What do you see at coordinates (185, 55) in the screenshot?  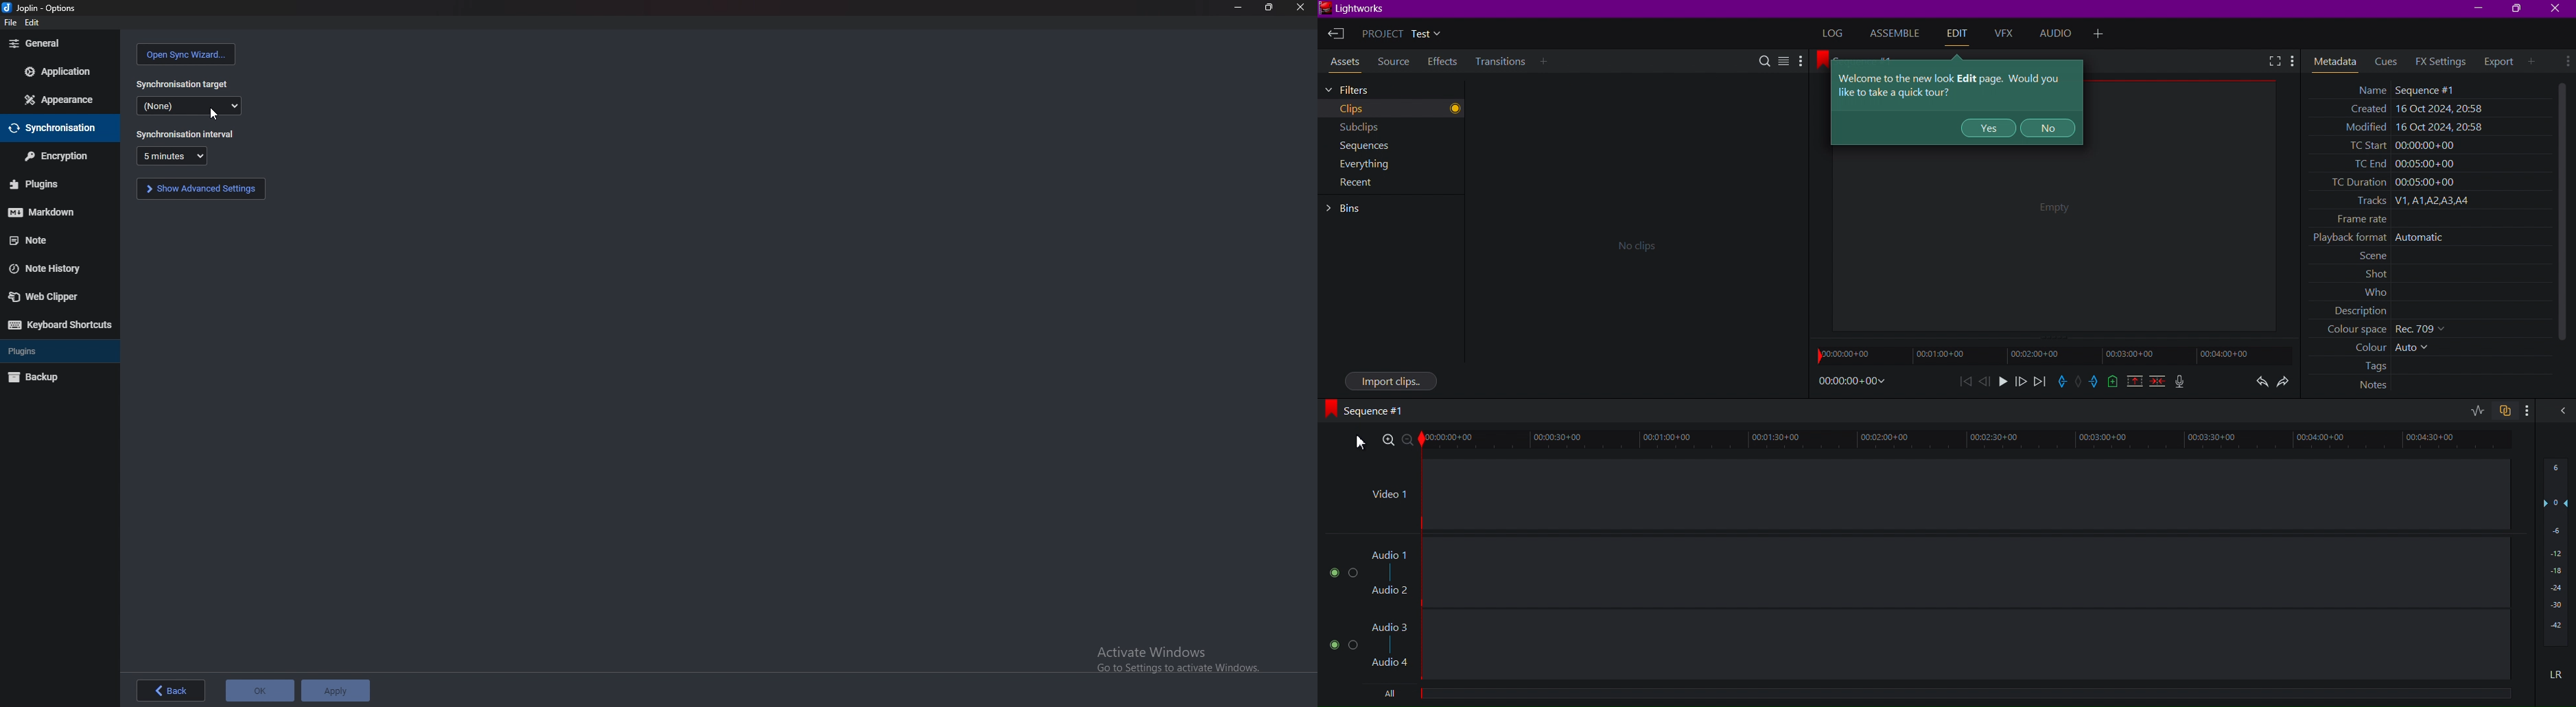 I see `open sync wizard` at bounding box center [185, 55].